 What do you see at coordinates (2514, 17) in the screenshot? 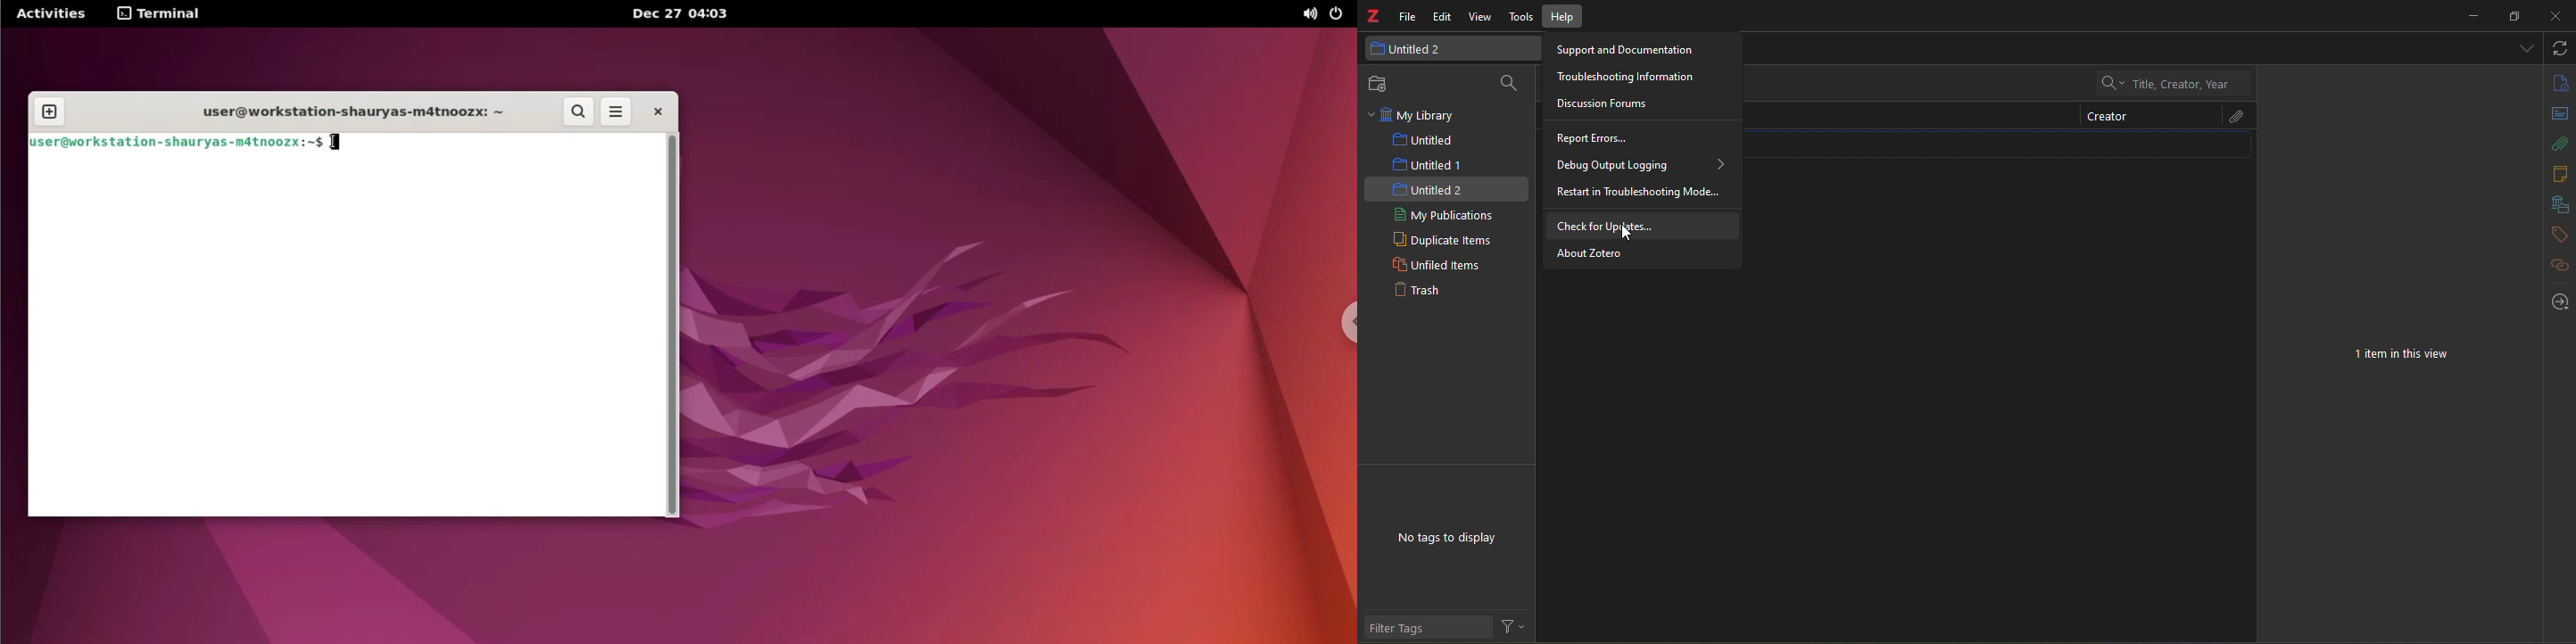
I see `resize` at bounding box center [2514, 17].